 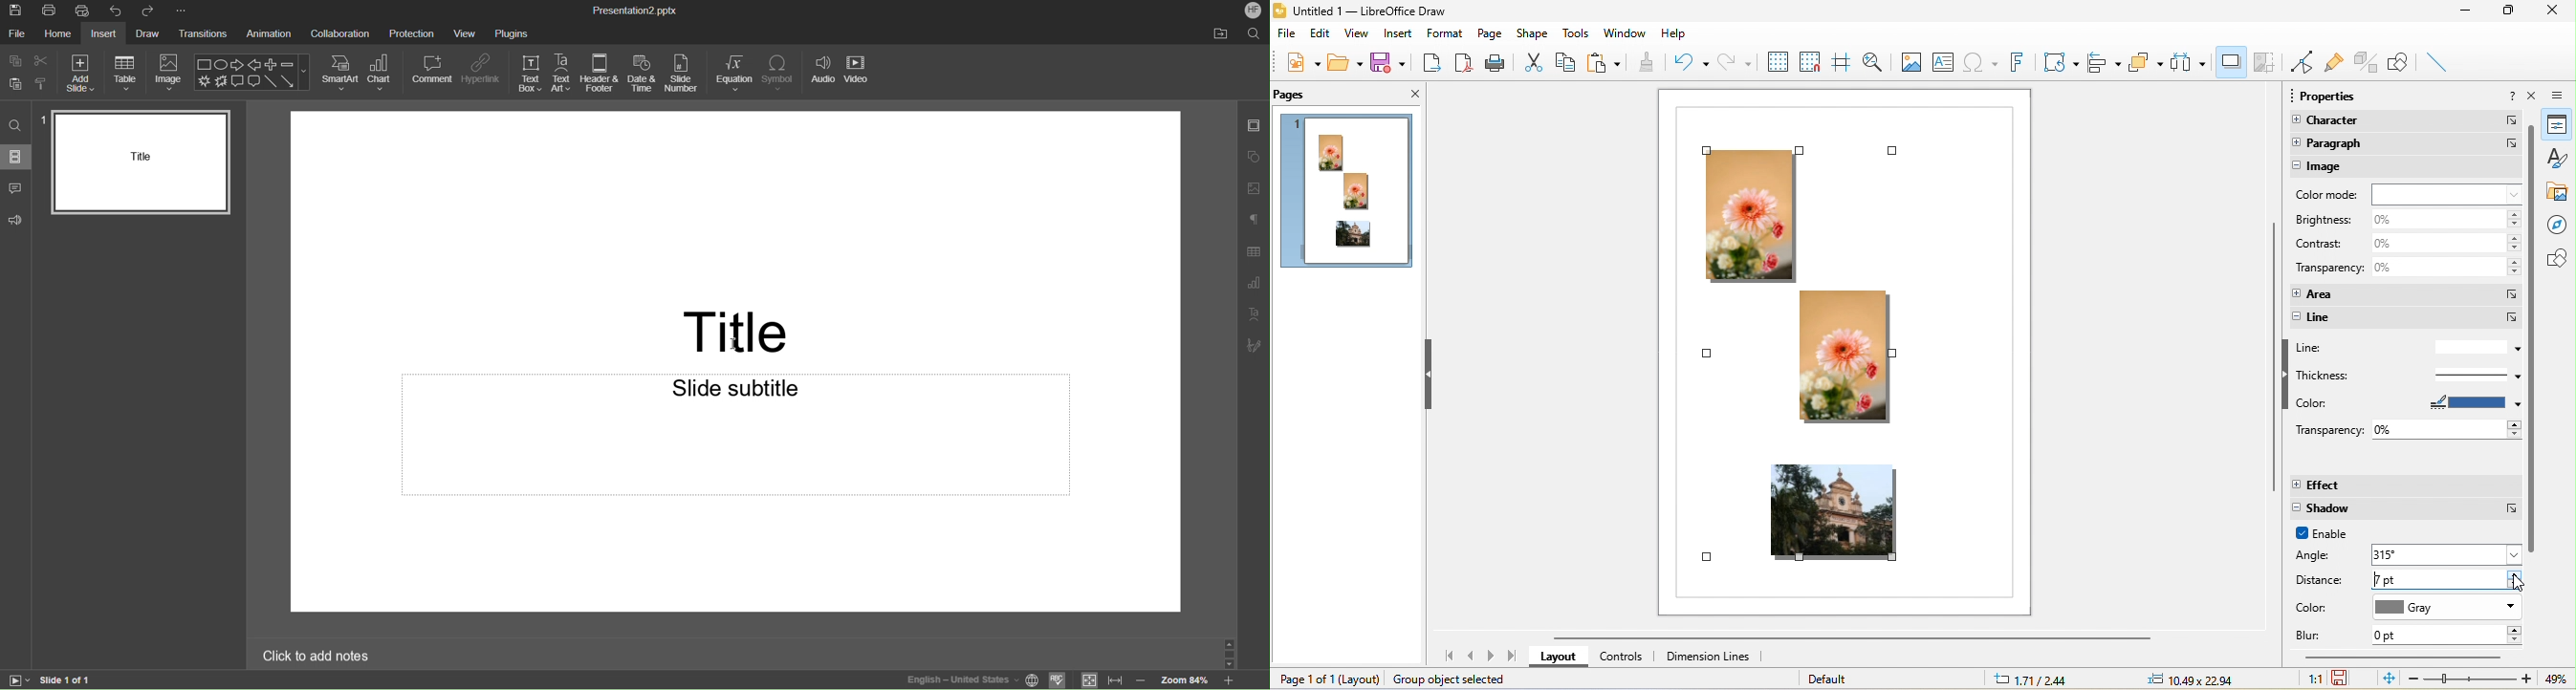 What do you see at coordinates (1187, 679) in the screenshot?
I see `zoom level` at bounding box center [1187, 679].